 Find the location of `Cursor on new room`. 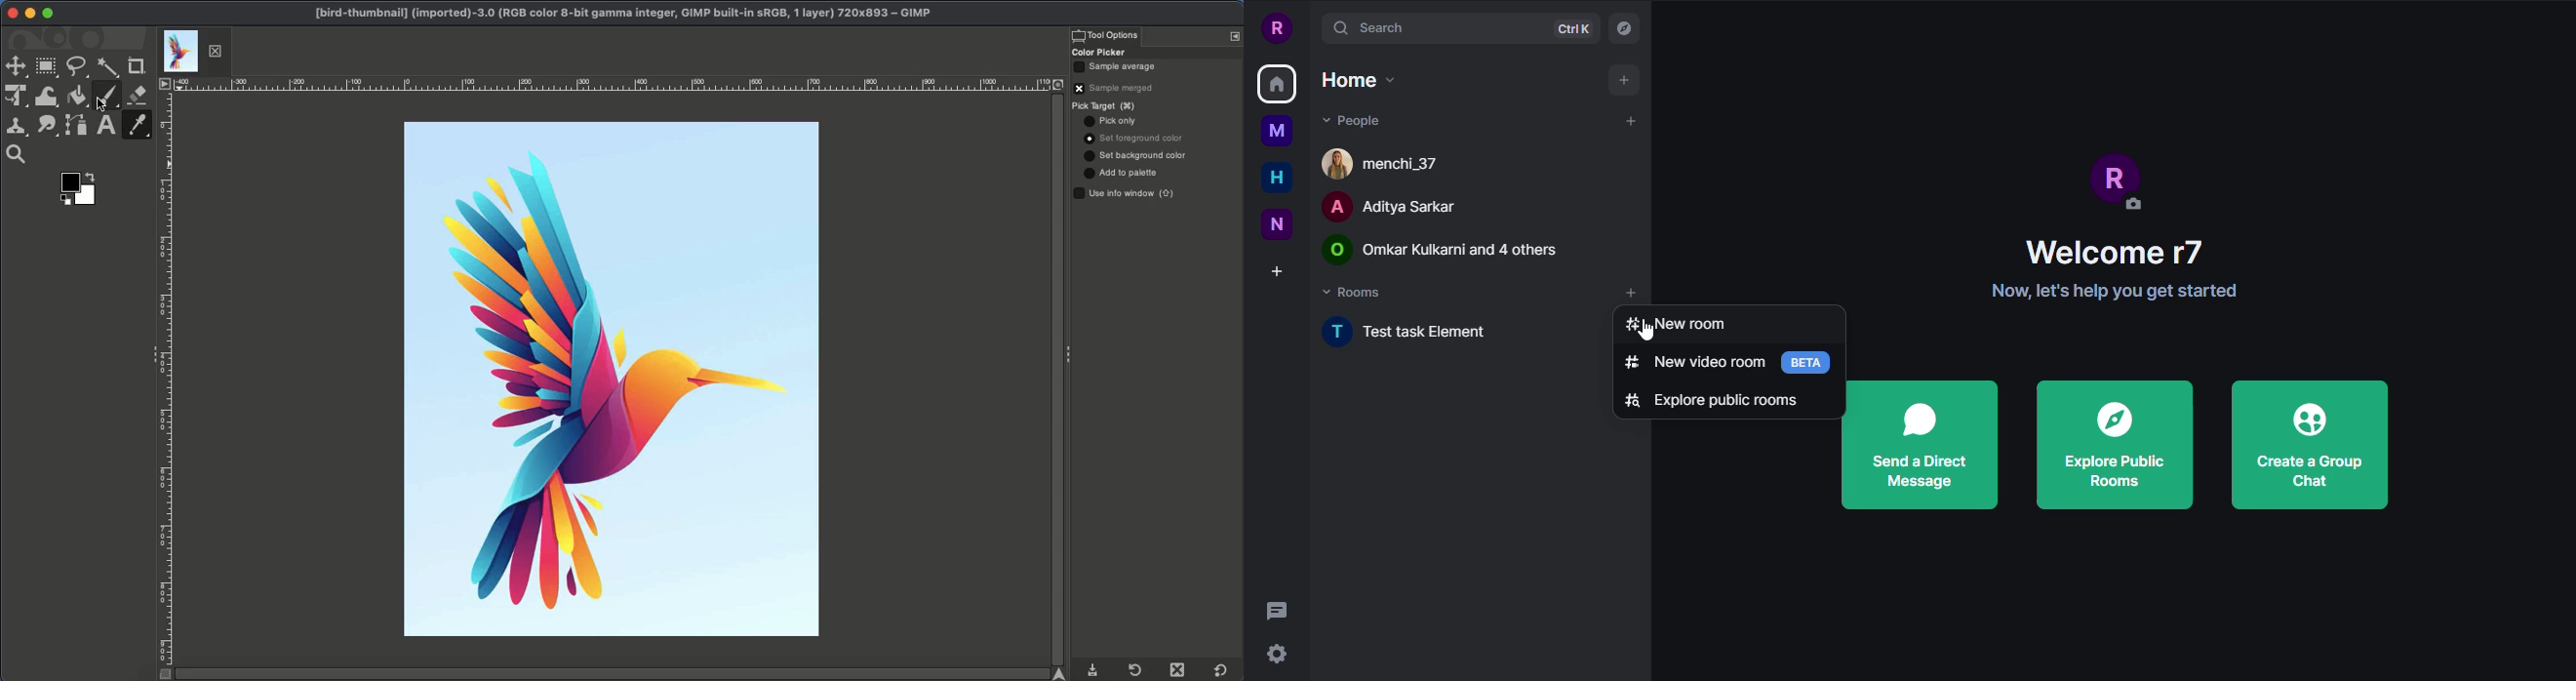

Cursor on new room is located at coordinates (1680, 326).